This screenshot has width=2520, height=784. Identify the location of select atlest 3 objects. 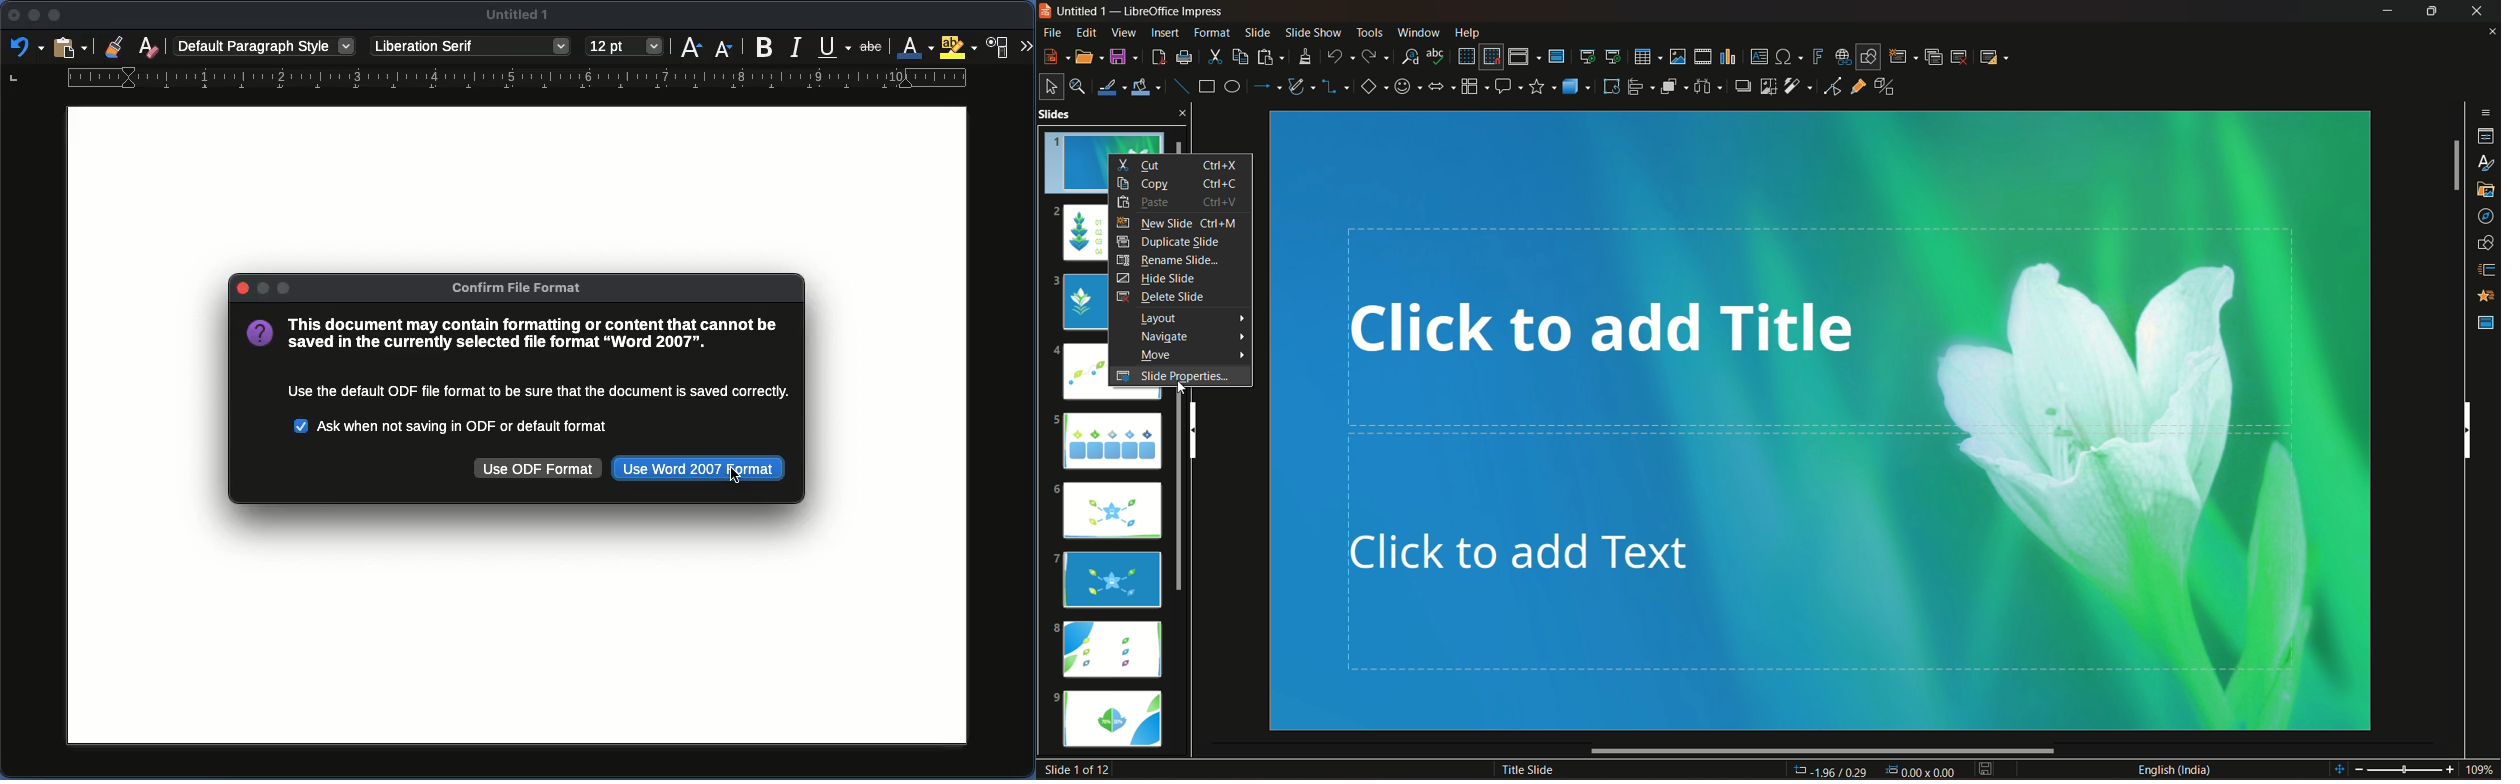
(1711, 85).